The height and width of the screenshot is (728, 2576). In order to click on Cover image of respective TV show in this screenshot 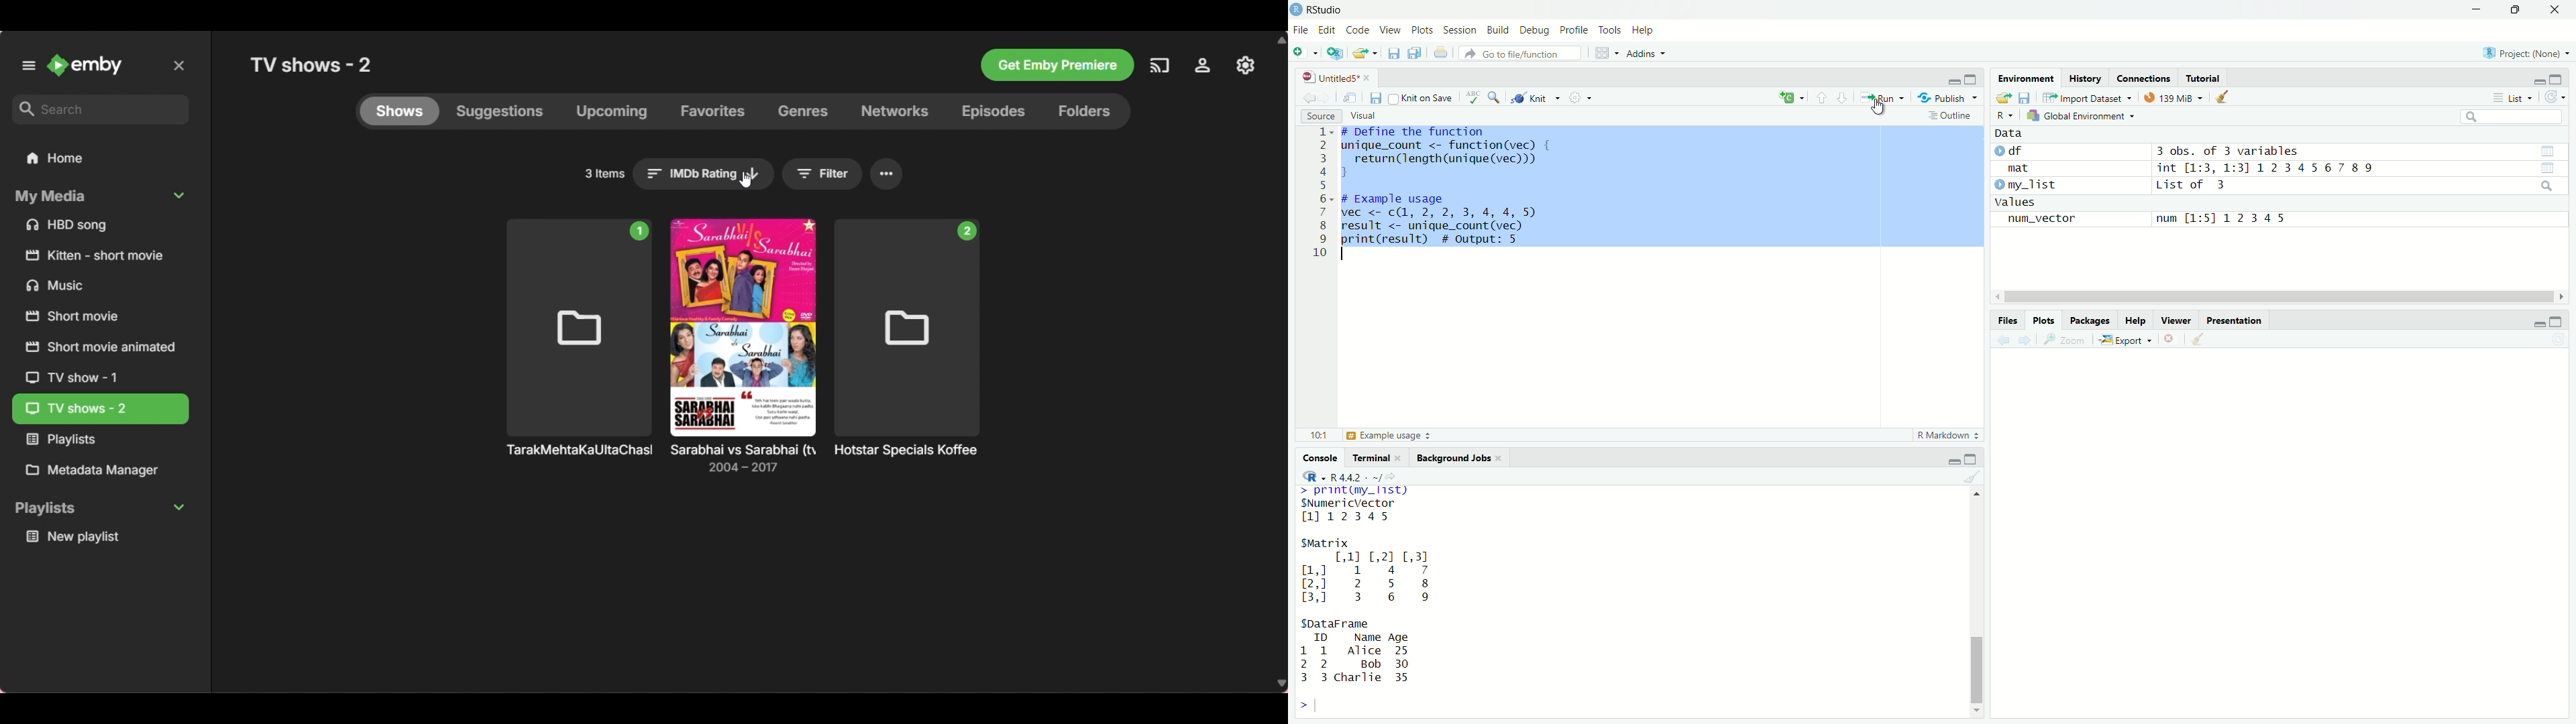, I will do `click(743, 328)`.